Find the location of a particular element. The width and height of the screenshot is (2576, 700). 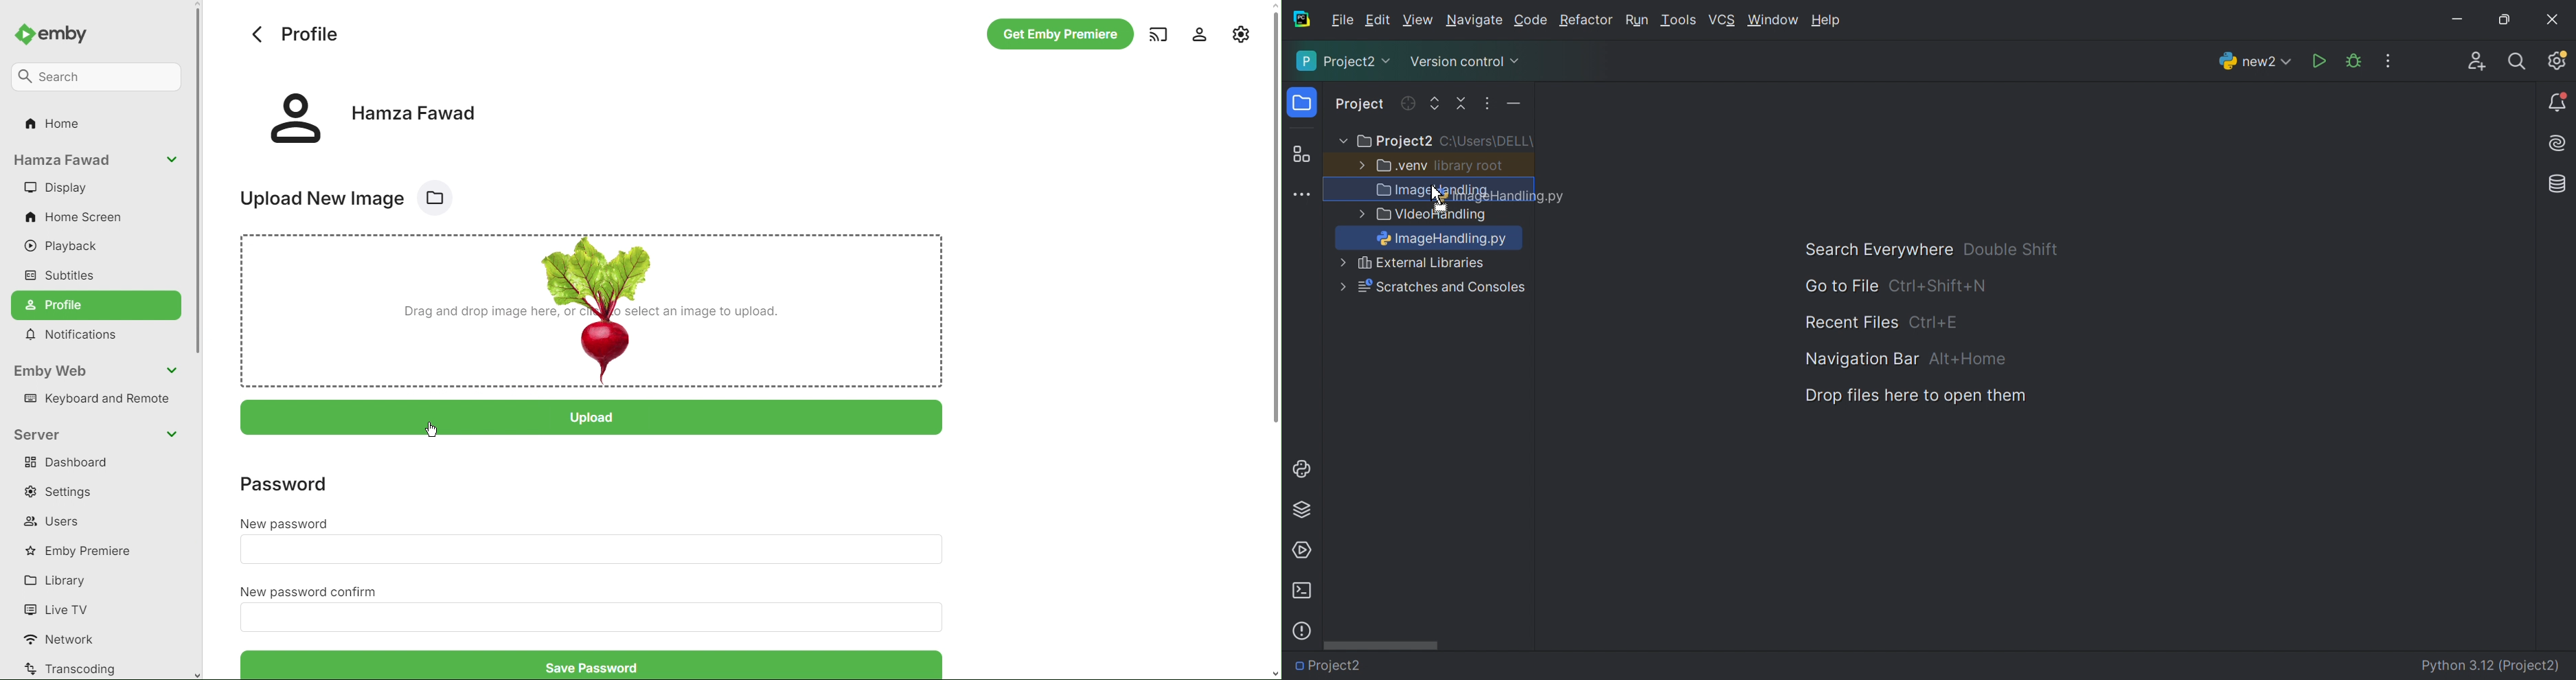

Run is located at coordinates (1637, 22).